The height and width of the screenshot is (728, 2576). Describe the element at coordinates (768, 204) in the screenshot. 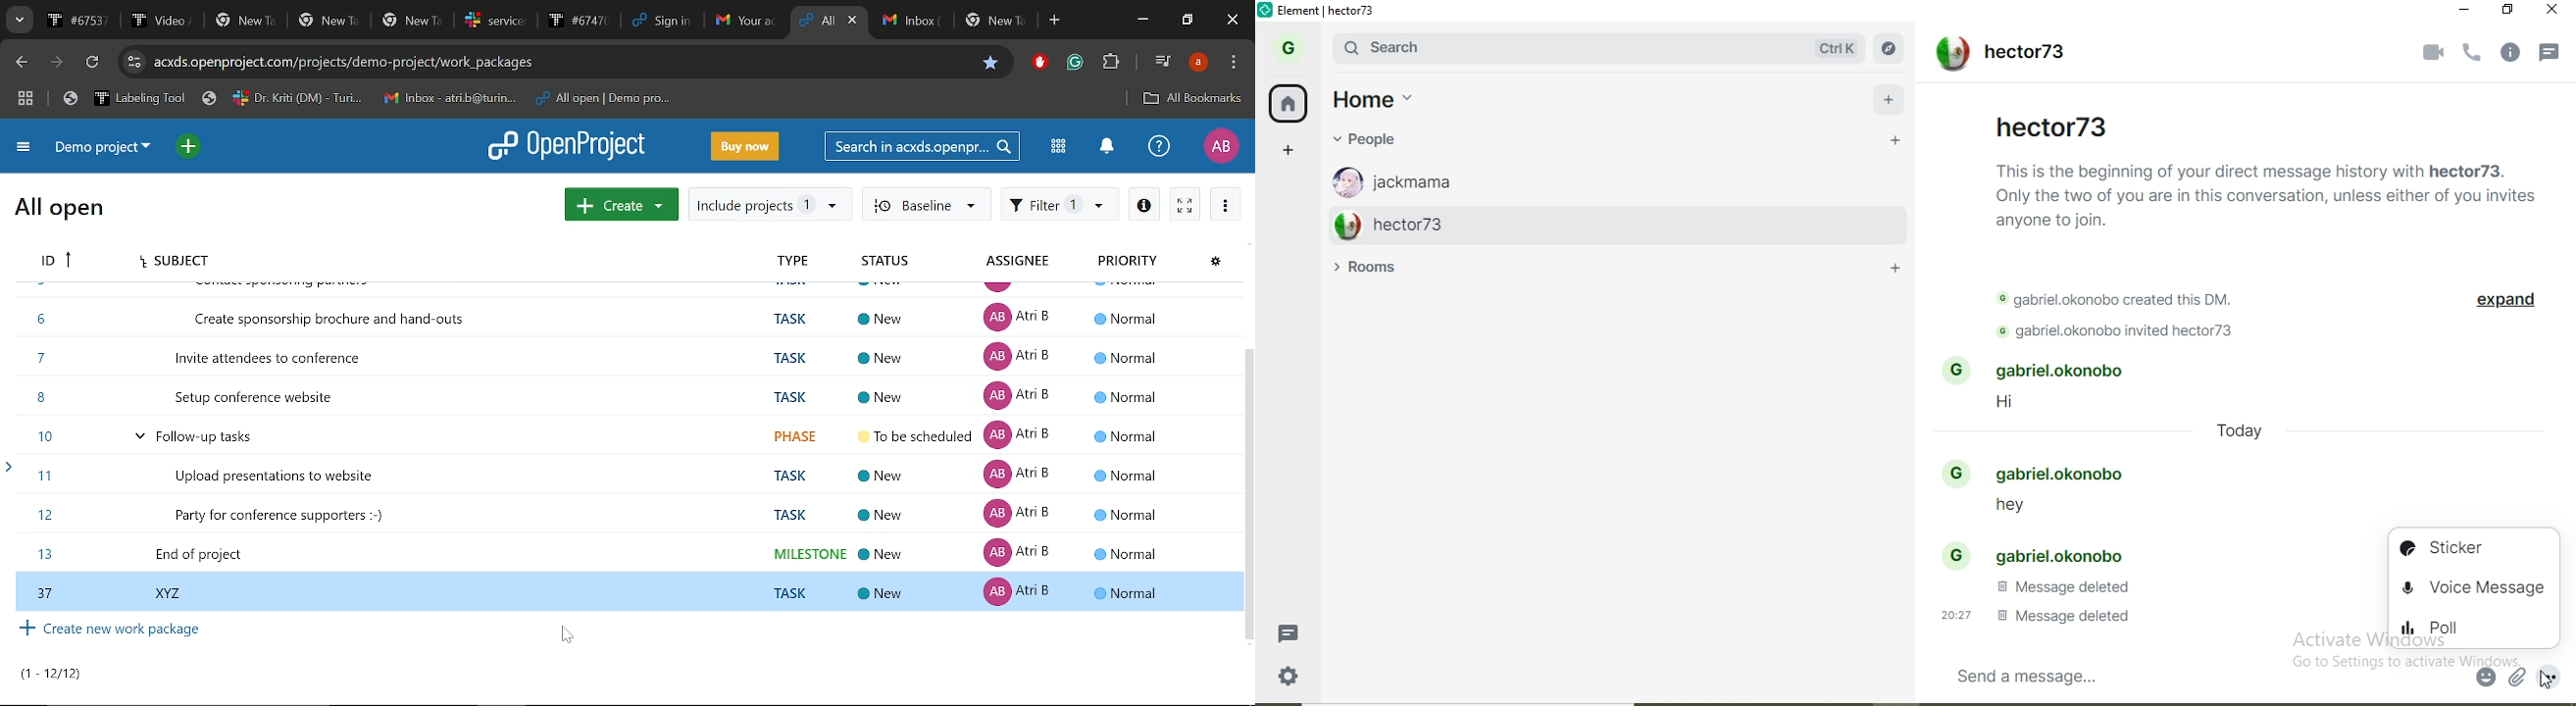

I see `Include project` at that location.